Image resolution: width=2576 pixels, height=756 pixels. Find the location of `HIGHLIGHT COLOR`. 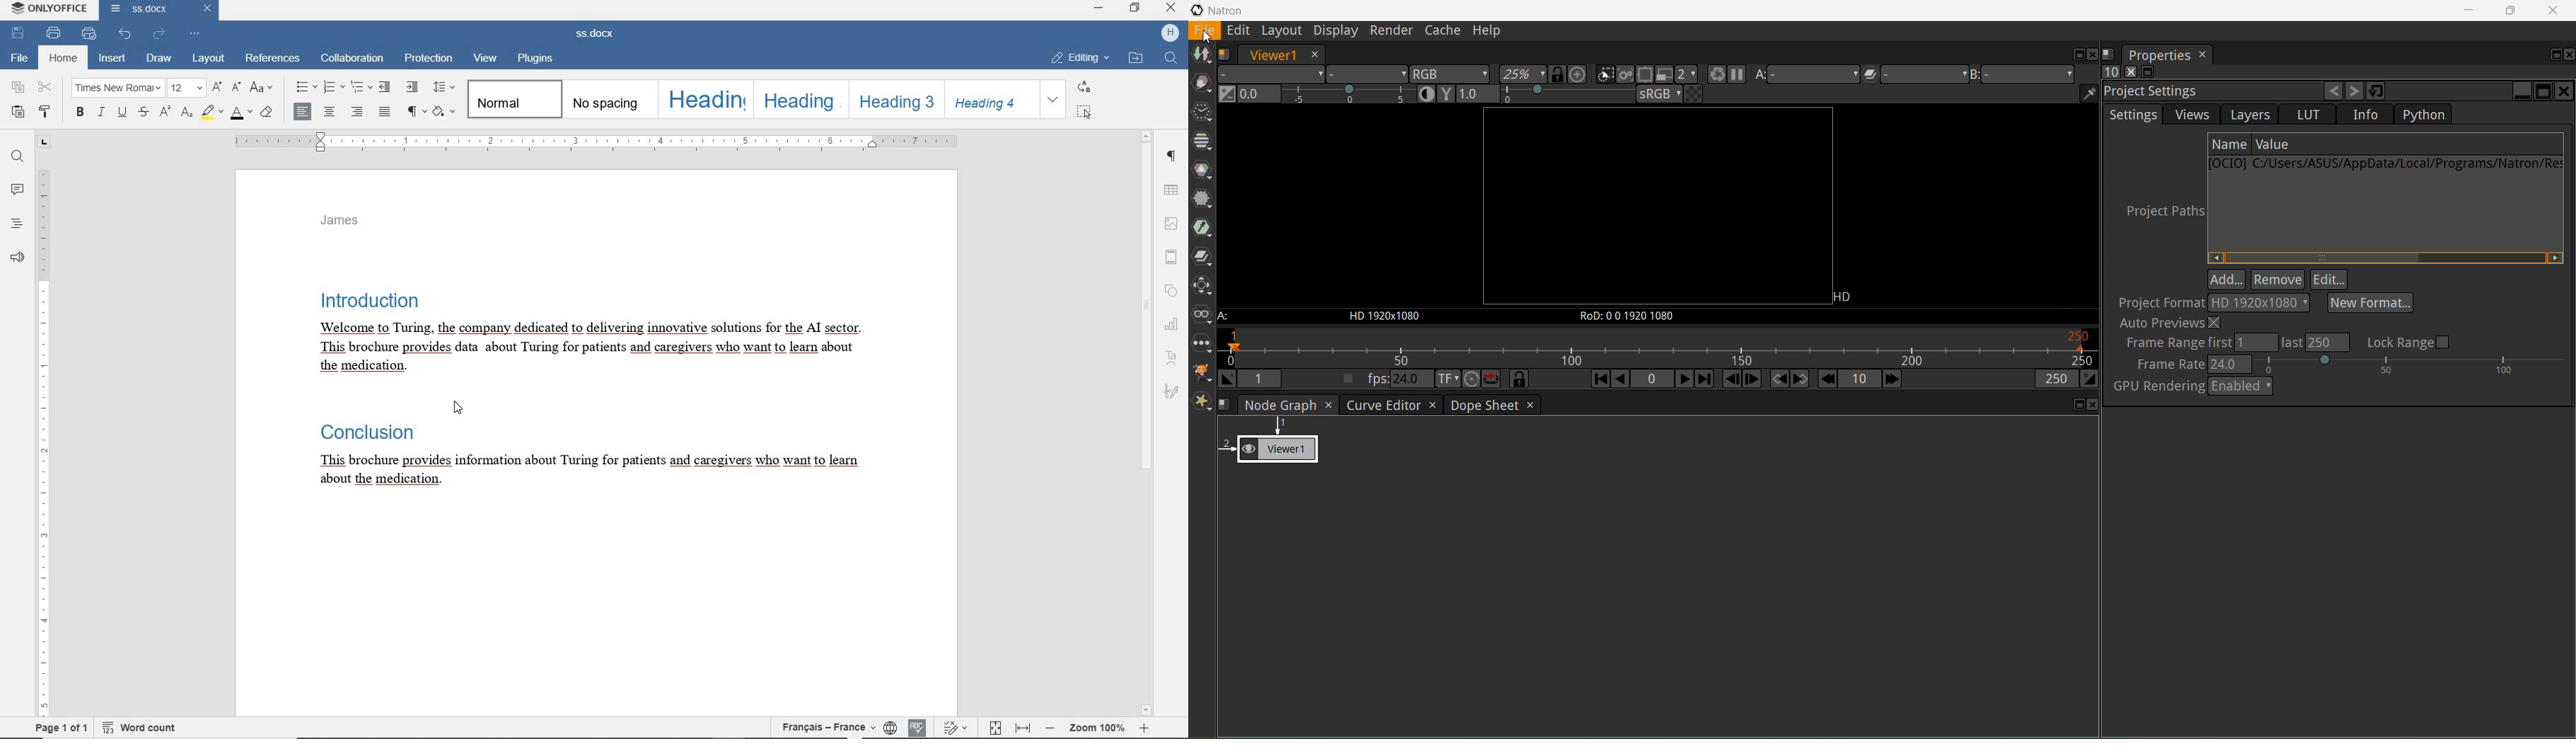

HIGHLIGHT COLOR is located at coordinates (212, 113).